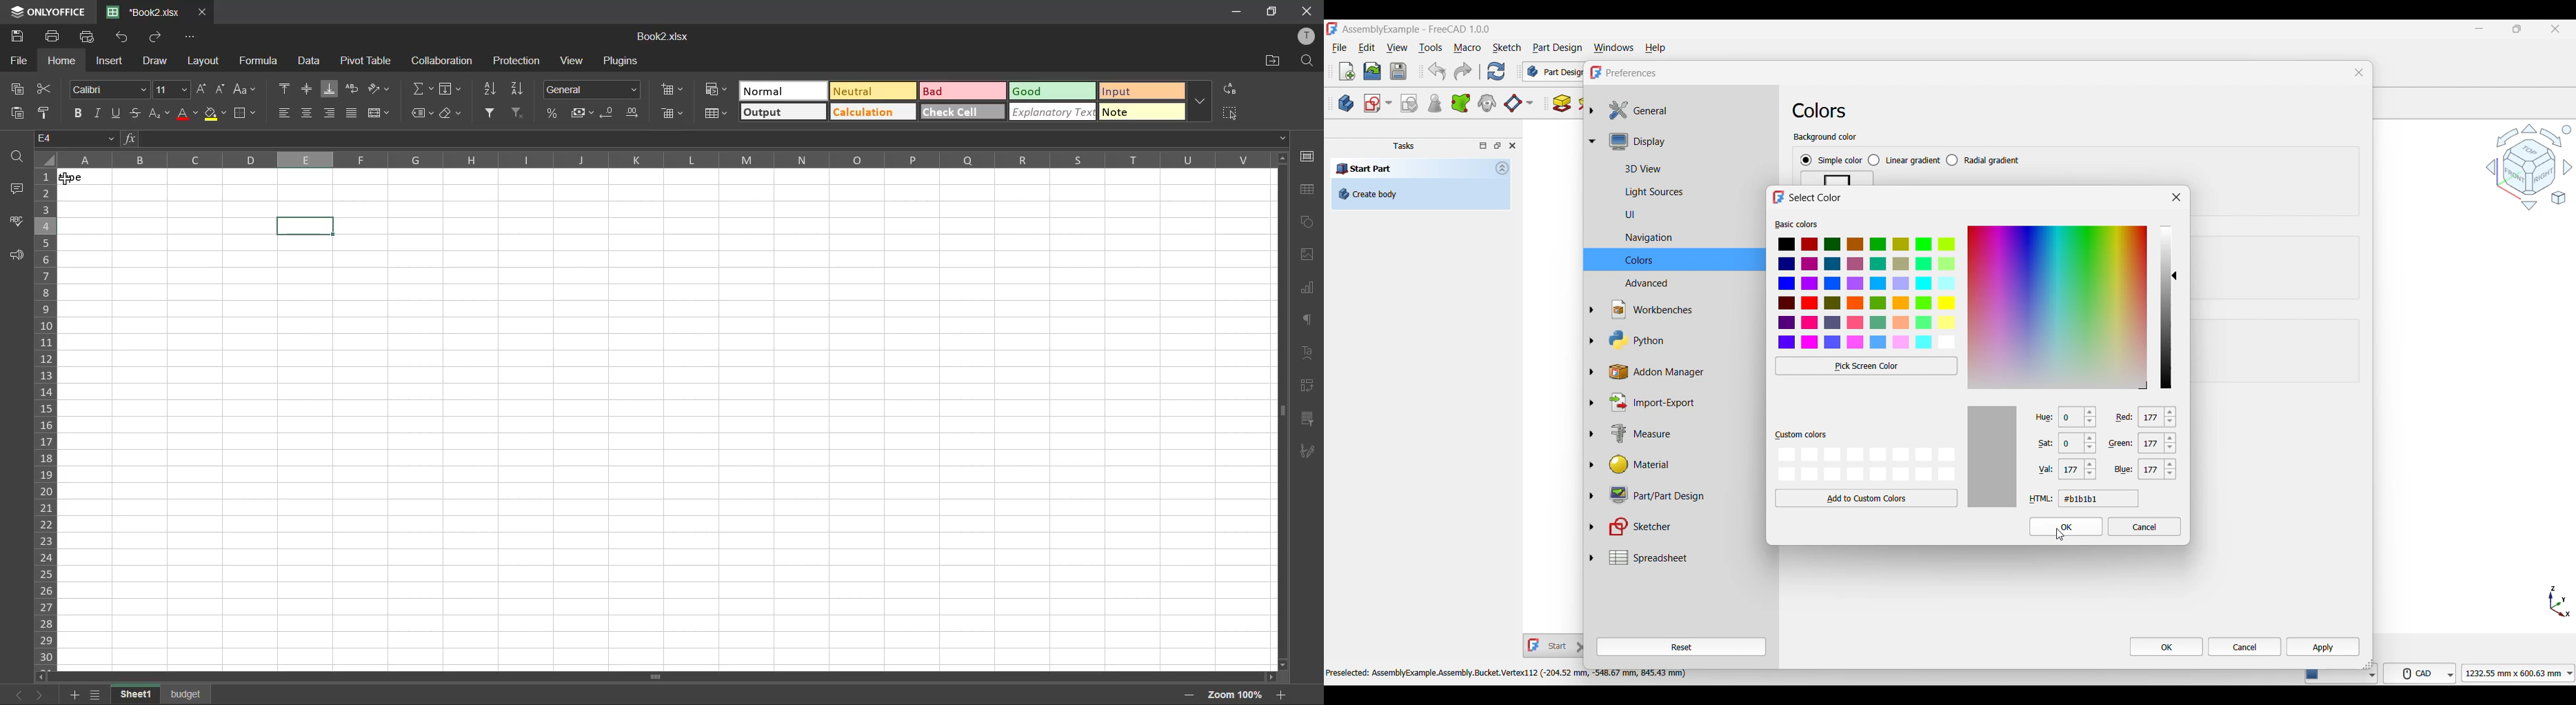 The height and width of the screenshot is (728, 2576). What do you see at coordinates (123, 38) in the screenshot?
I see `undo` at bounding box center [123, 38].